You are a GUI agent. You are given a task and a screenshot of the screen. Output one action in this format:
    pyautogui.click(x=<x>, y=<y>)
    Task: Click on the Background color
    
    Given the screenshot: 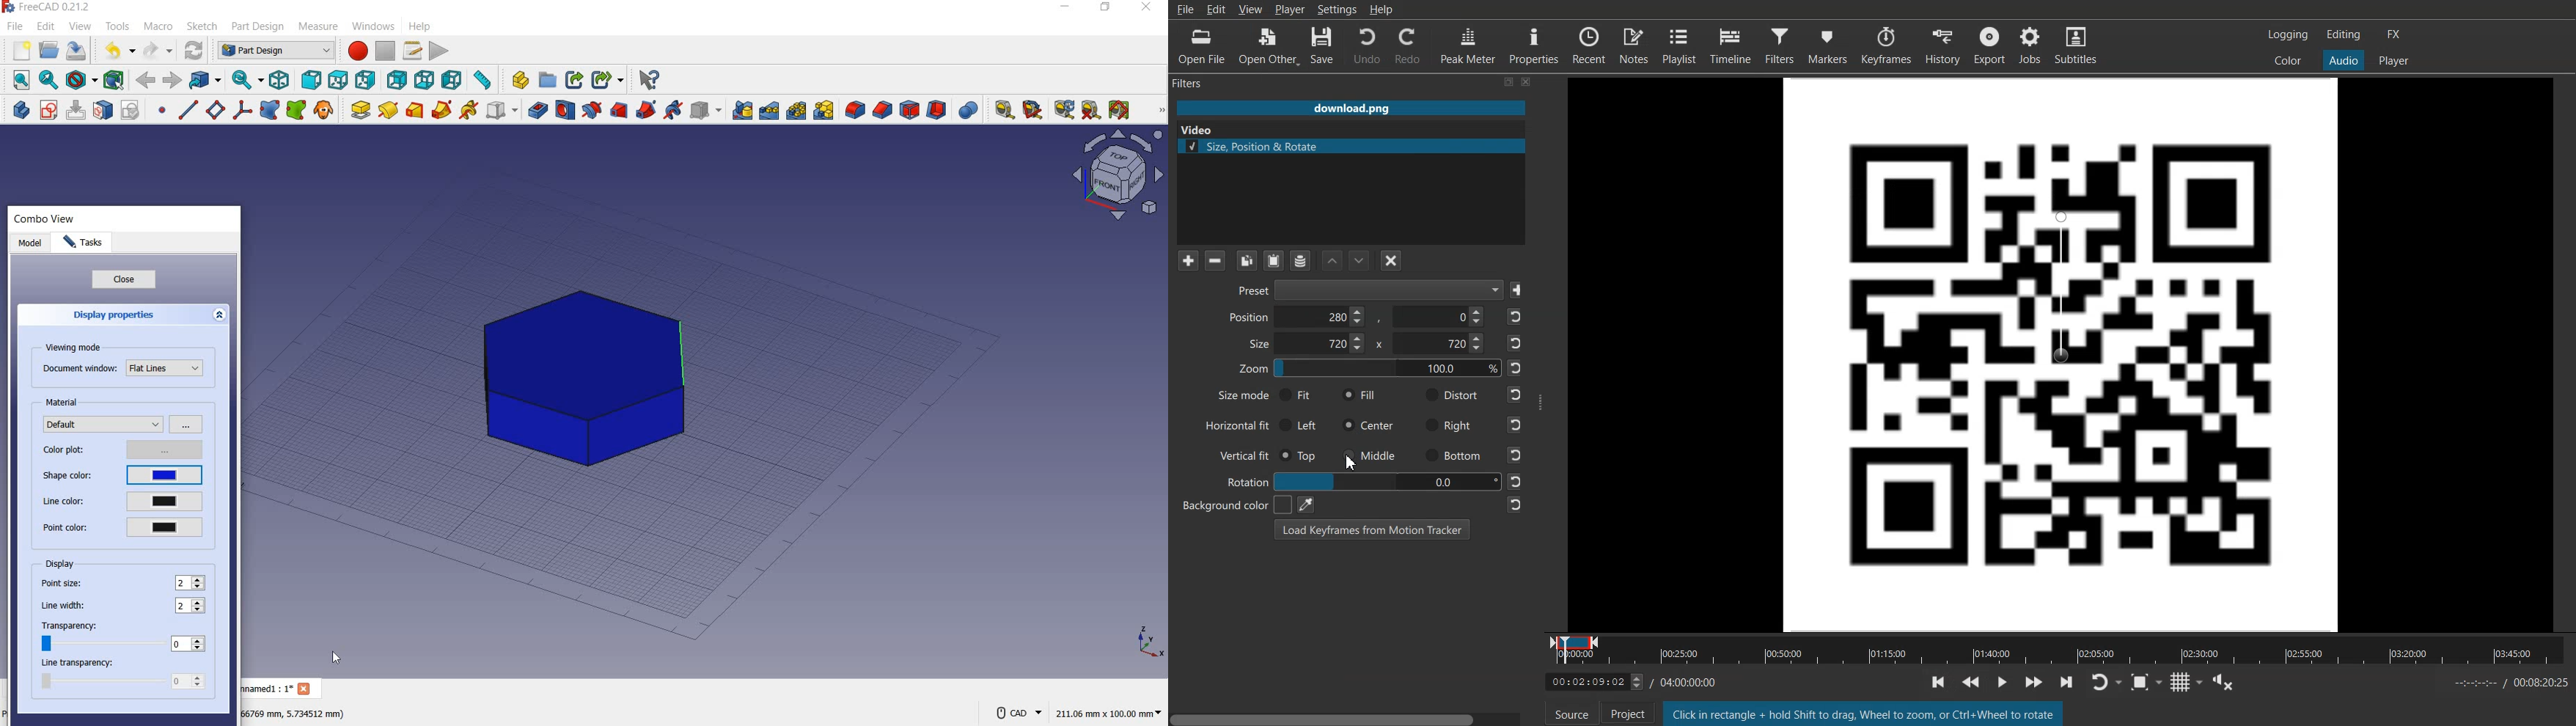 What is the action you would take?
    pyautogui.click(x=1229, y=505)
    